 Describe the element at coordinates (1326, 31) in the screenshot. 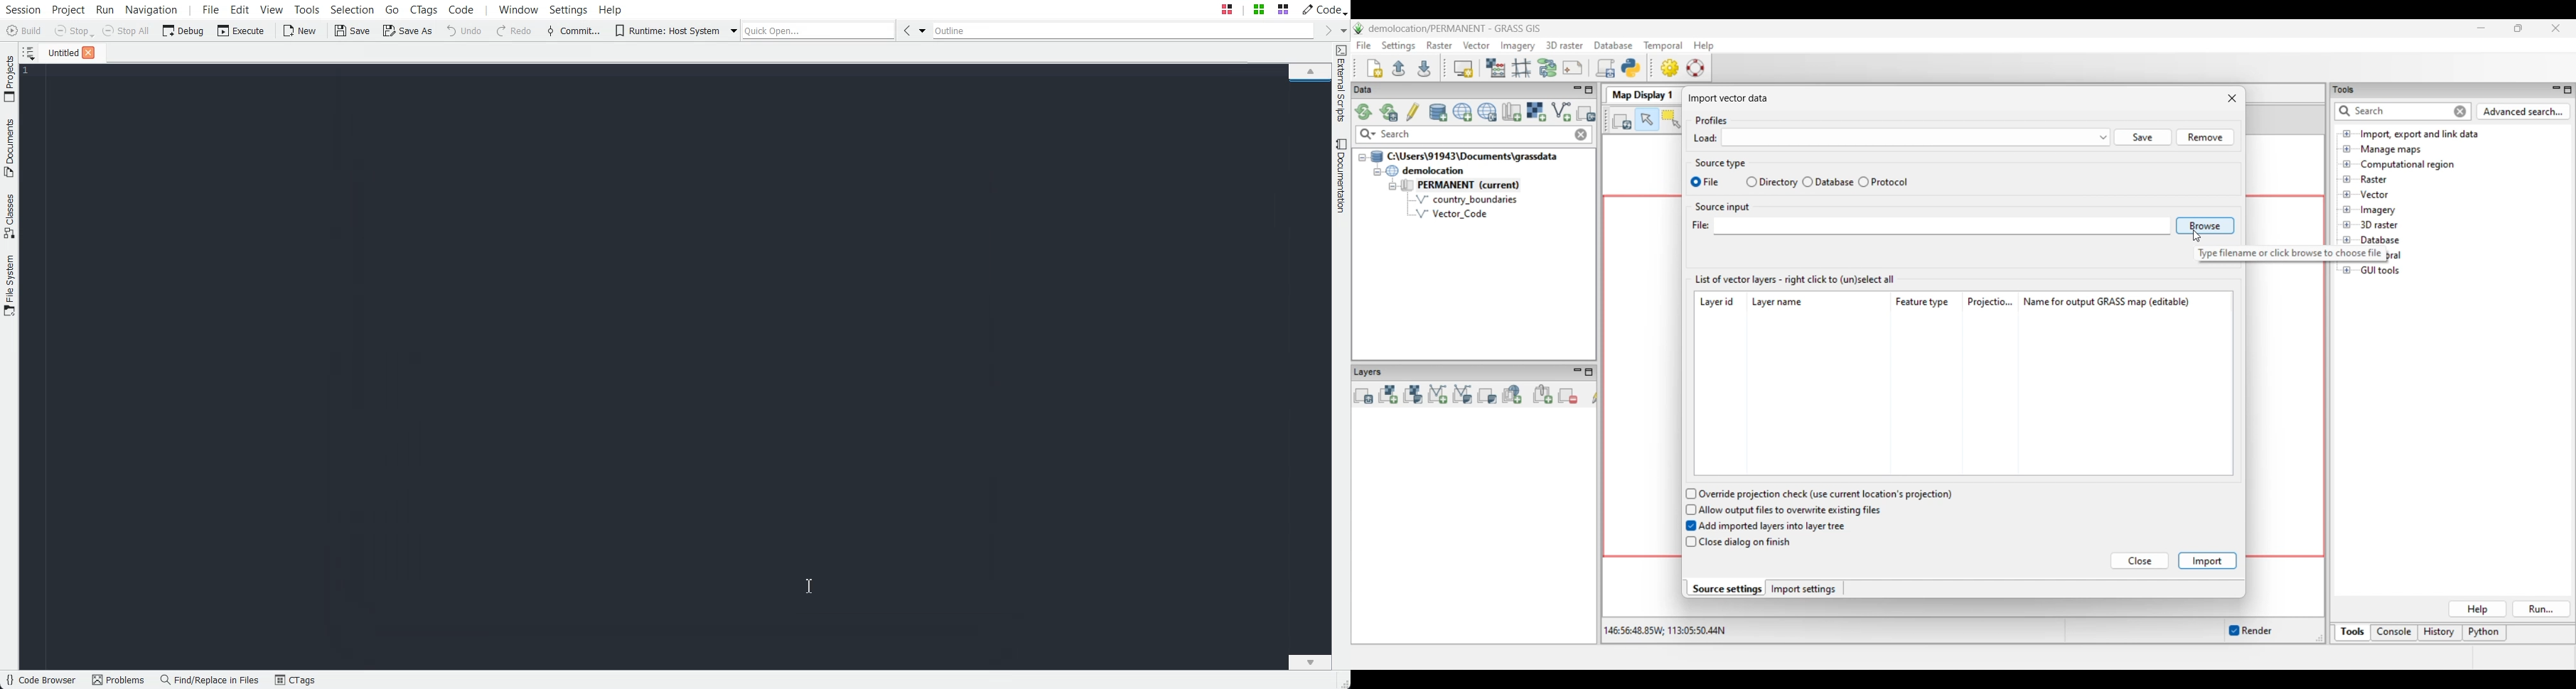

I see `Go forward` at that location.